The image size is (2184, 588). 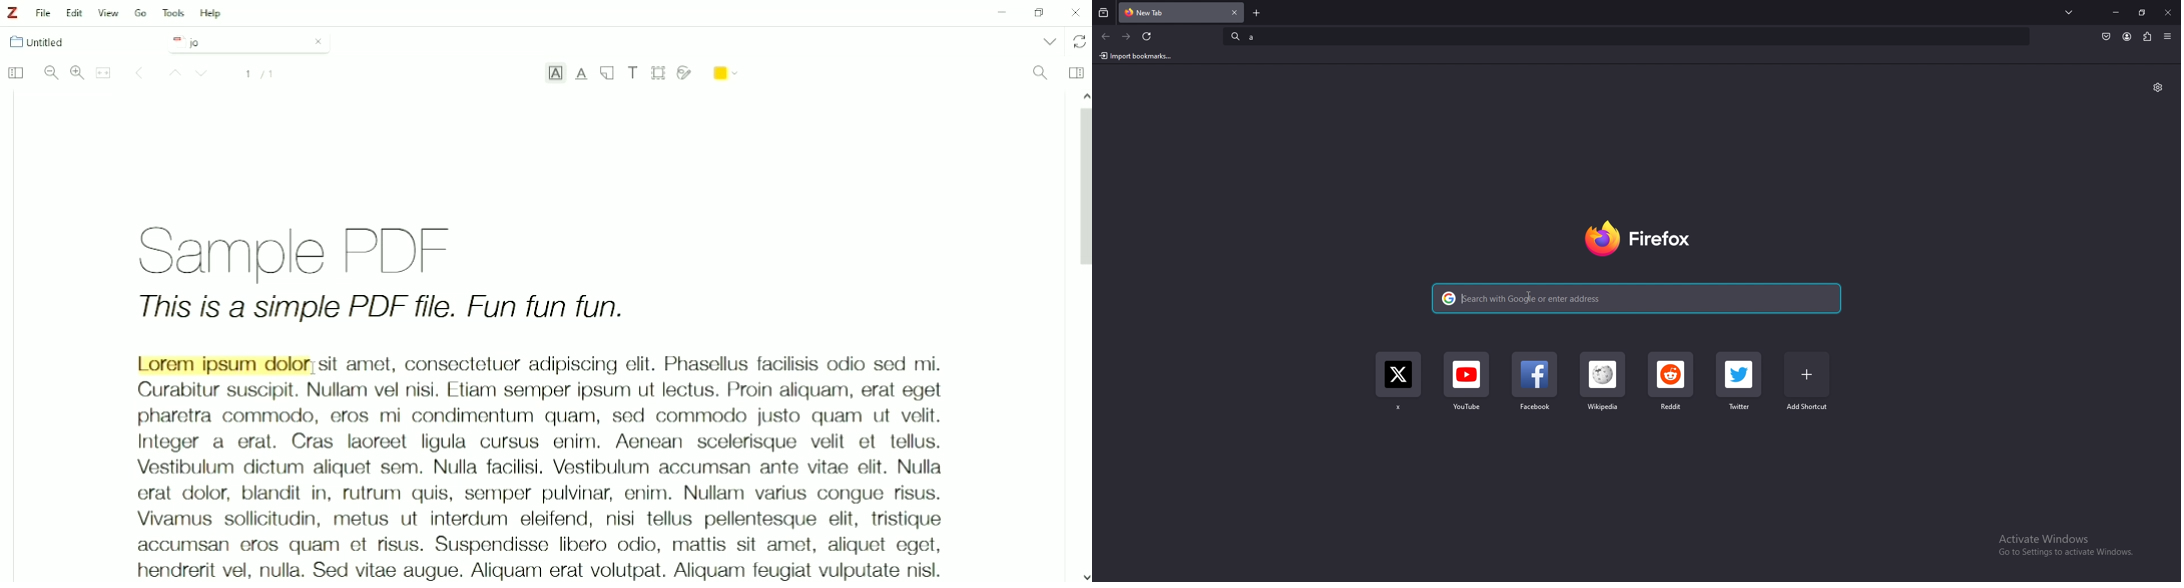 What do you see at coordinates (234, 43) in the screenshot?
I see `jo` at bounding box center [234, 43].